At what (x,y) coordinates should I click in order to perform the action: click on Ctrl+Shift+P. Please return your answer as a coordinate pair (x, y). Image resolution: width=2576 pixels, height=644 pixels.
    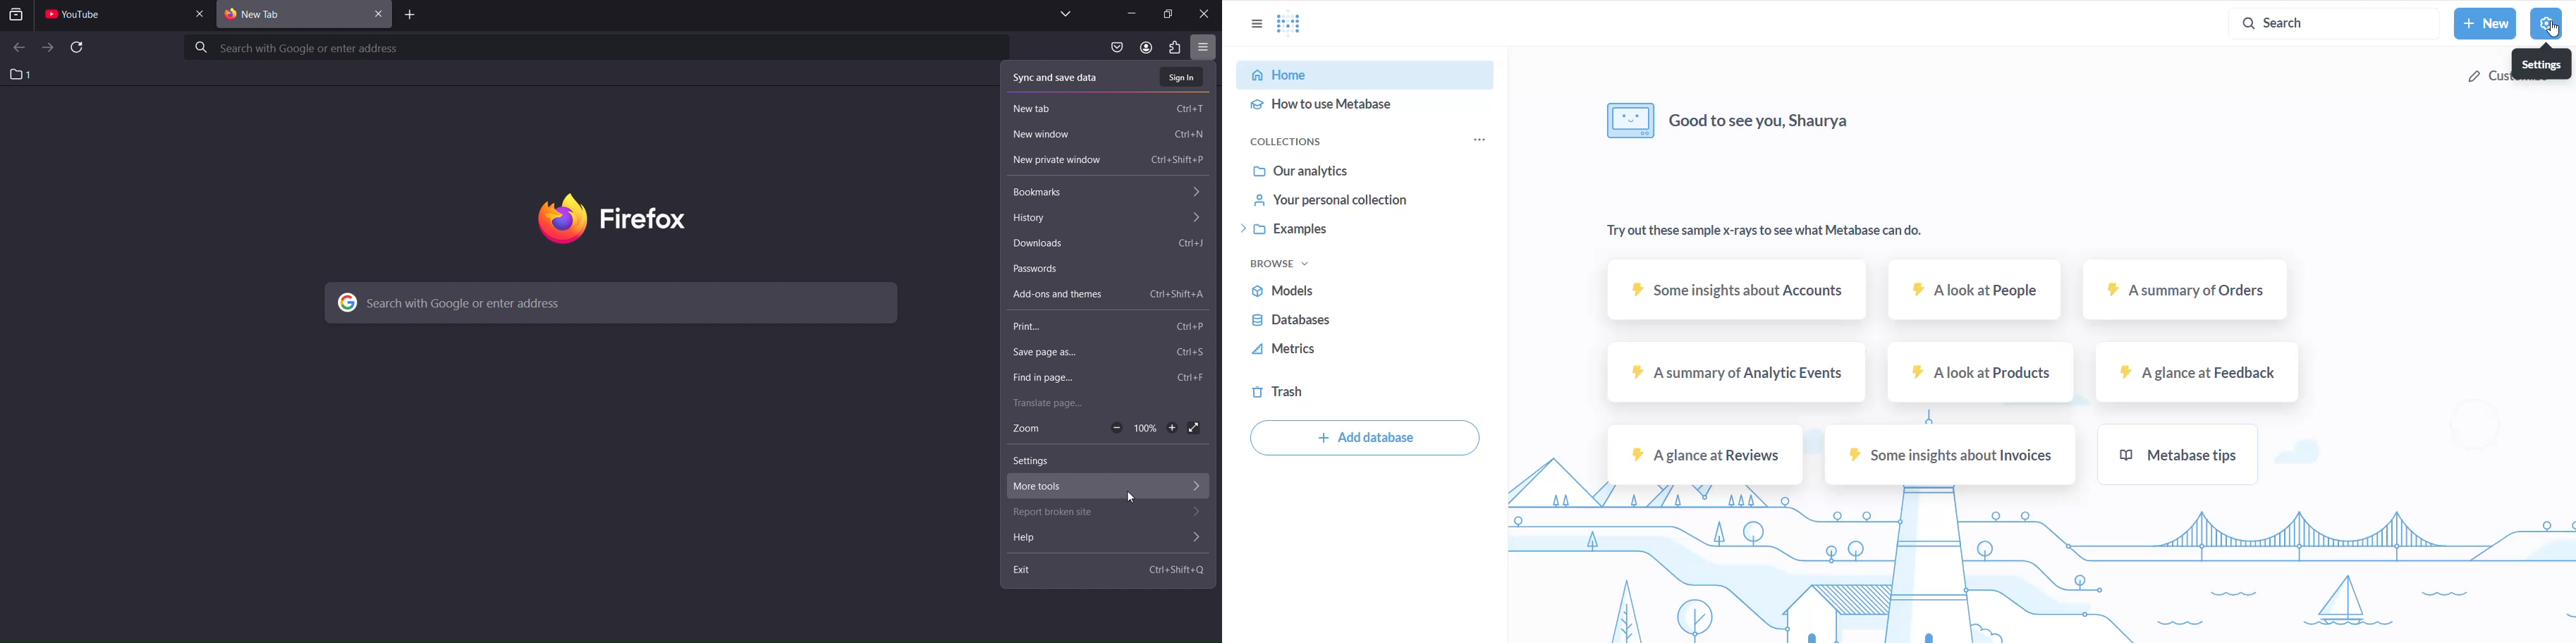
    Looking at the image, I should click on (1179, 161).